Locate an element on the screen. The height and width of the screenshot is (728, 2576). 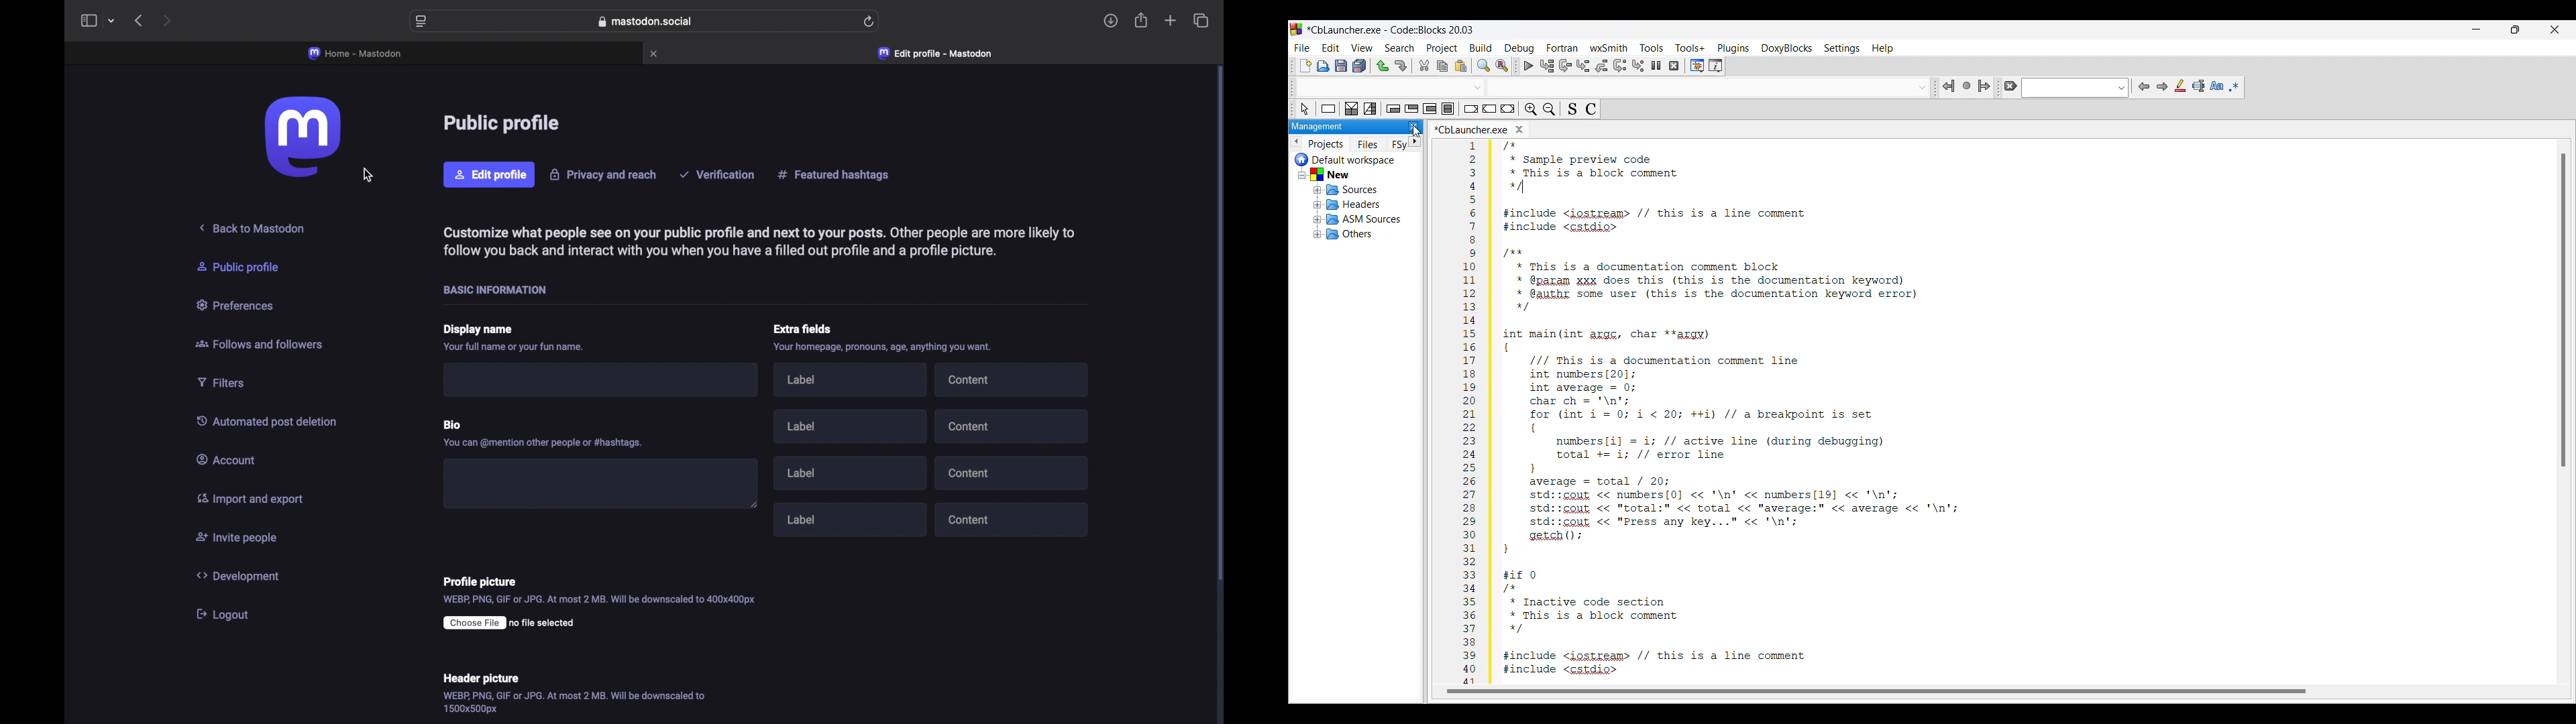
share is located at coordinates (1142, 20).